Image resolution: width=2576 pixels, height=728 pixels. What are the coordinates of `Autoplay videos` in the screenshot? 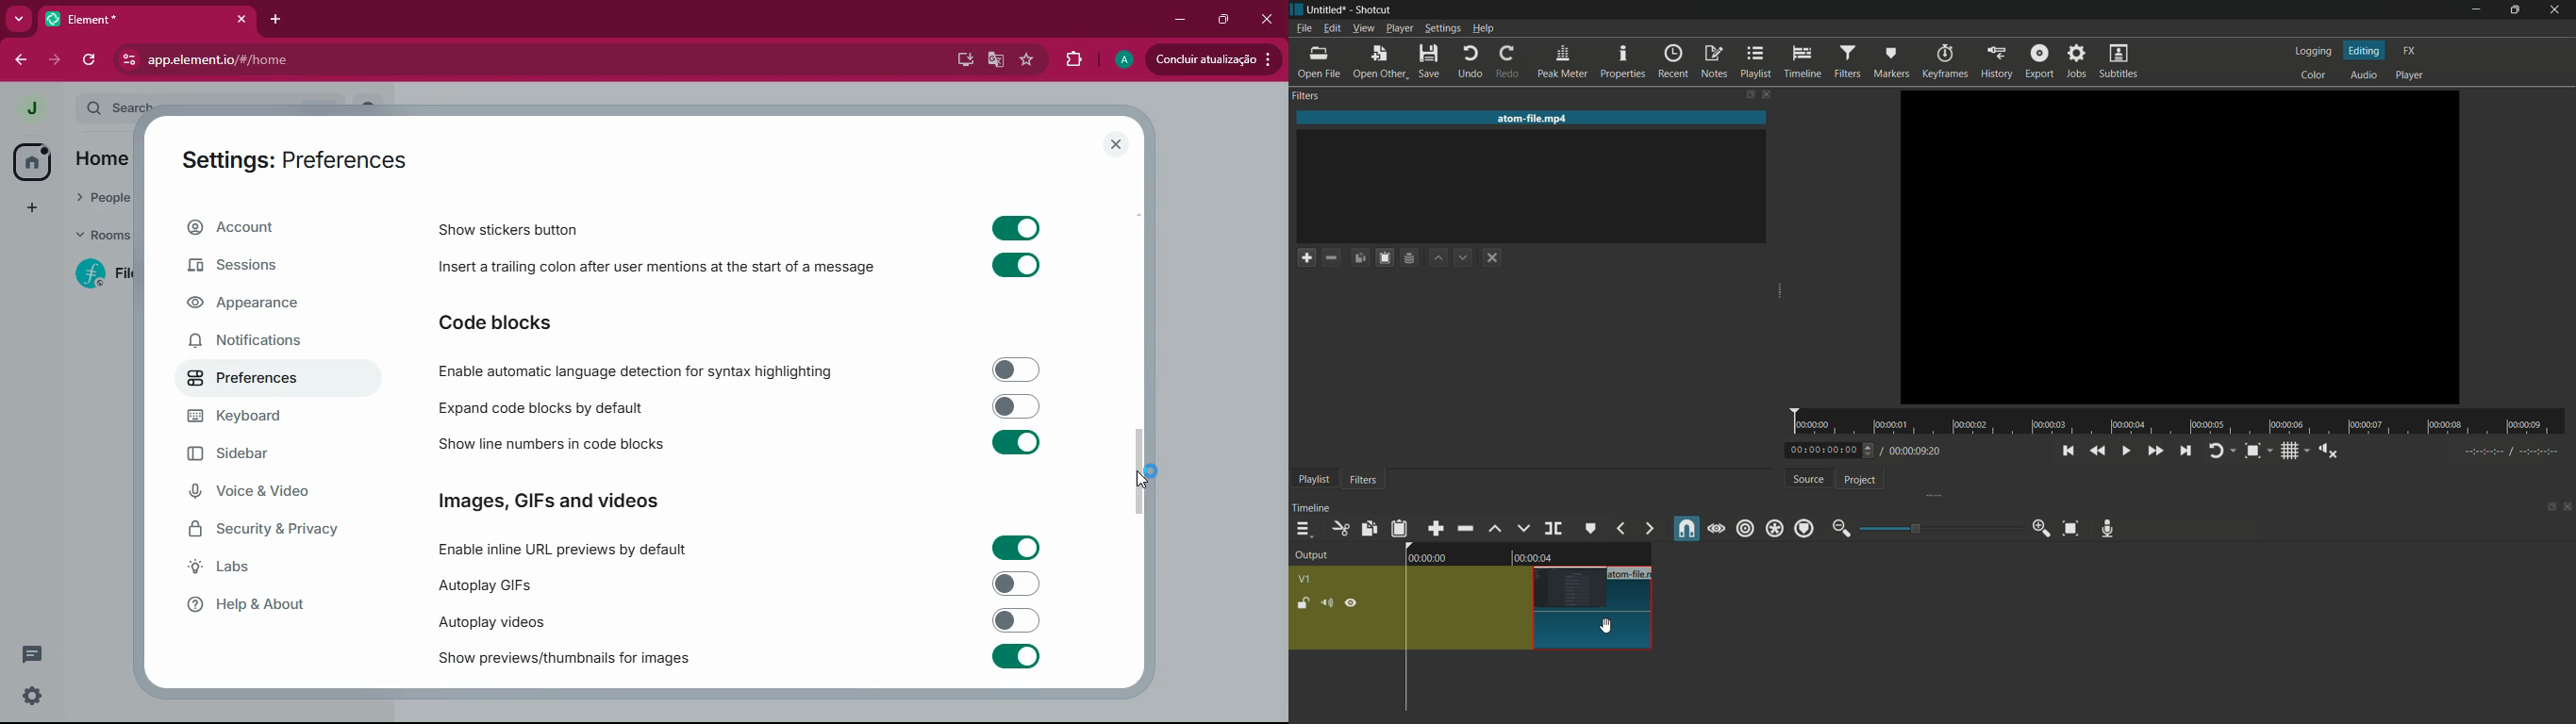 It's located at (489, 622).